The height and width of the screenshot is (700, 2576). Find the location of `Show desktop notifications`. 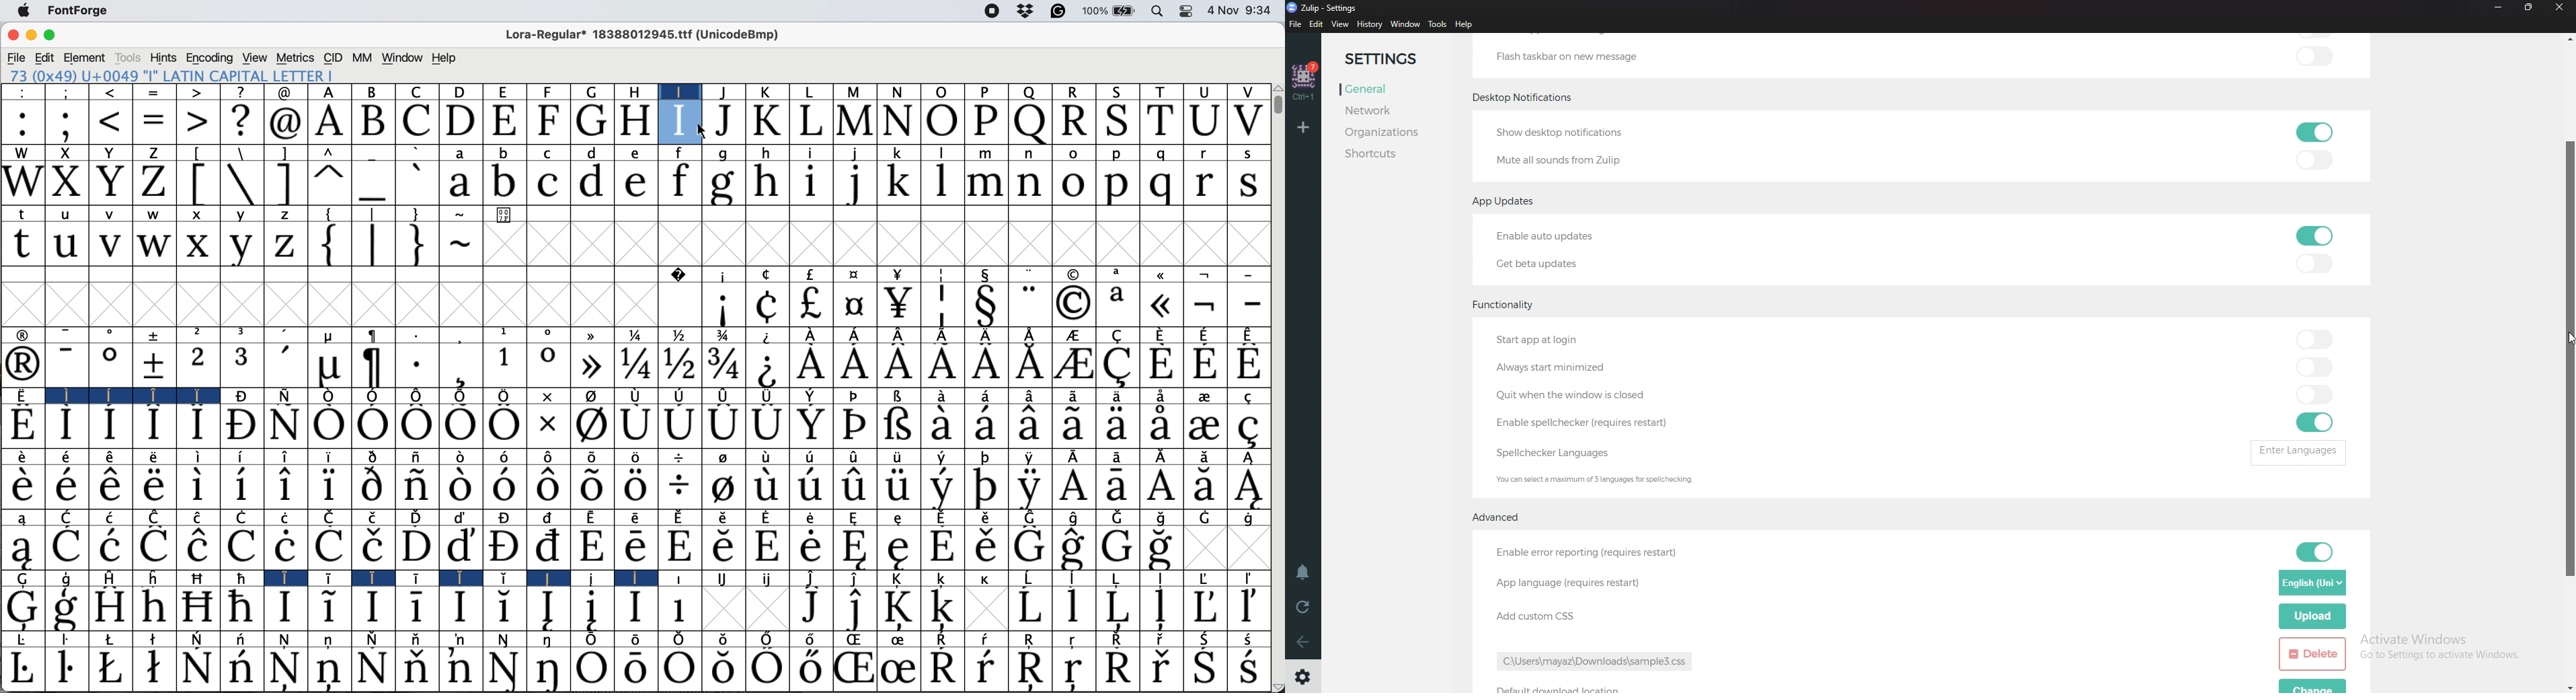

Show desktop notifications is located at coordinates (1568, 133).